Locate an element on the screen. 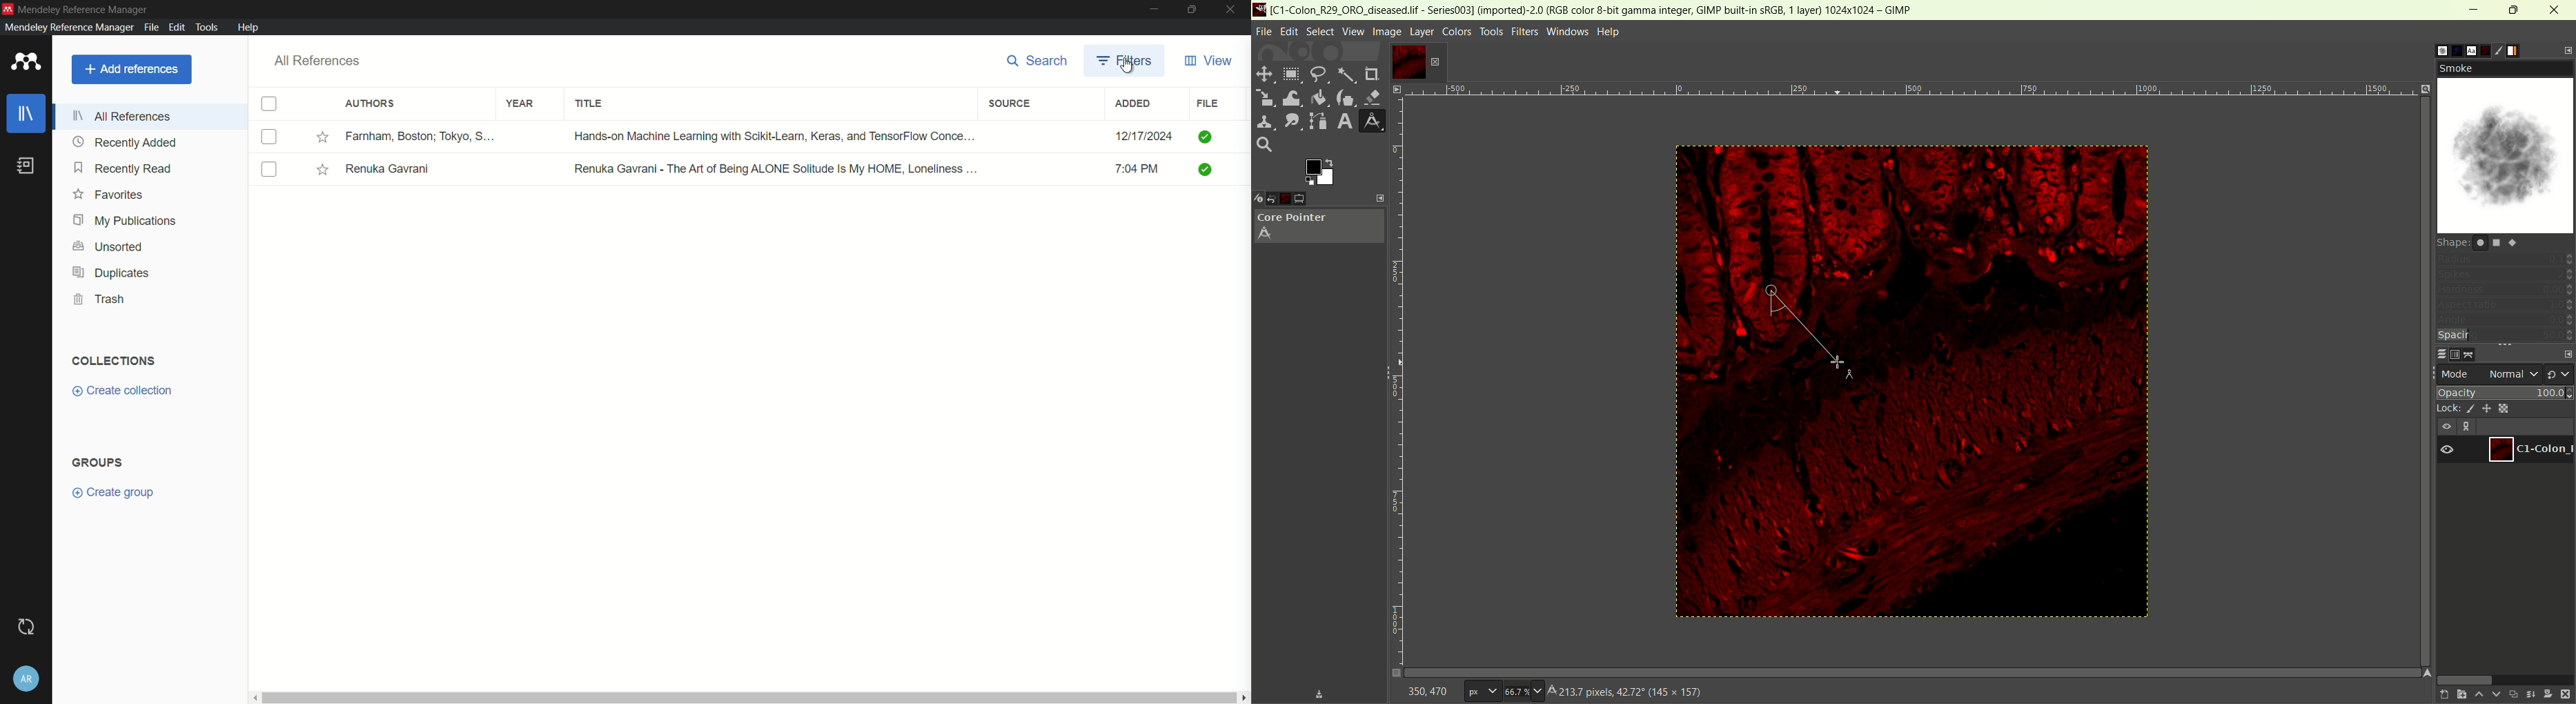 The image size is (2576, 728). gradient is located at coordinates (2522, 50).